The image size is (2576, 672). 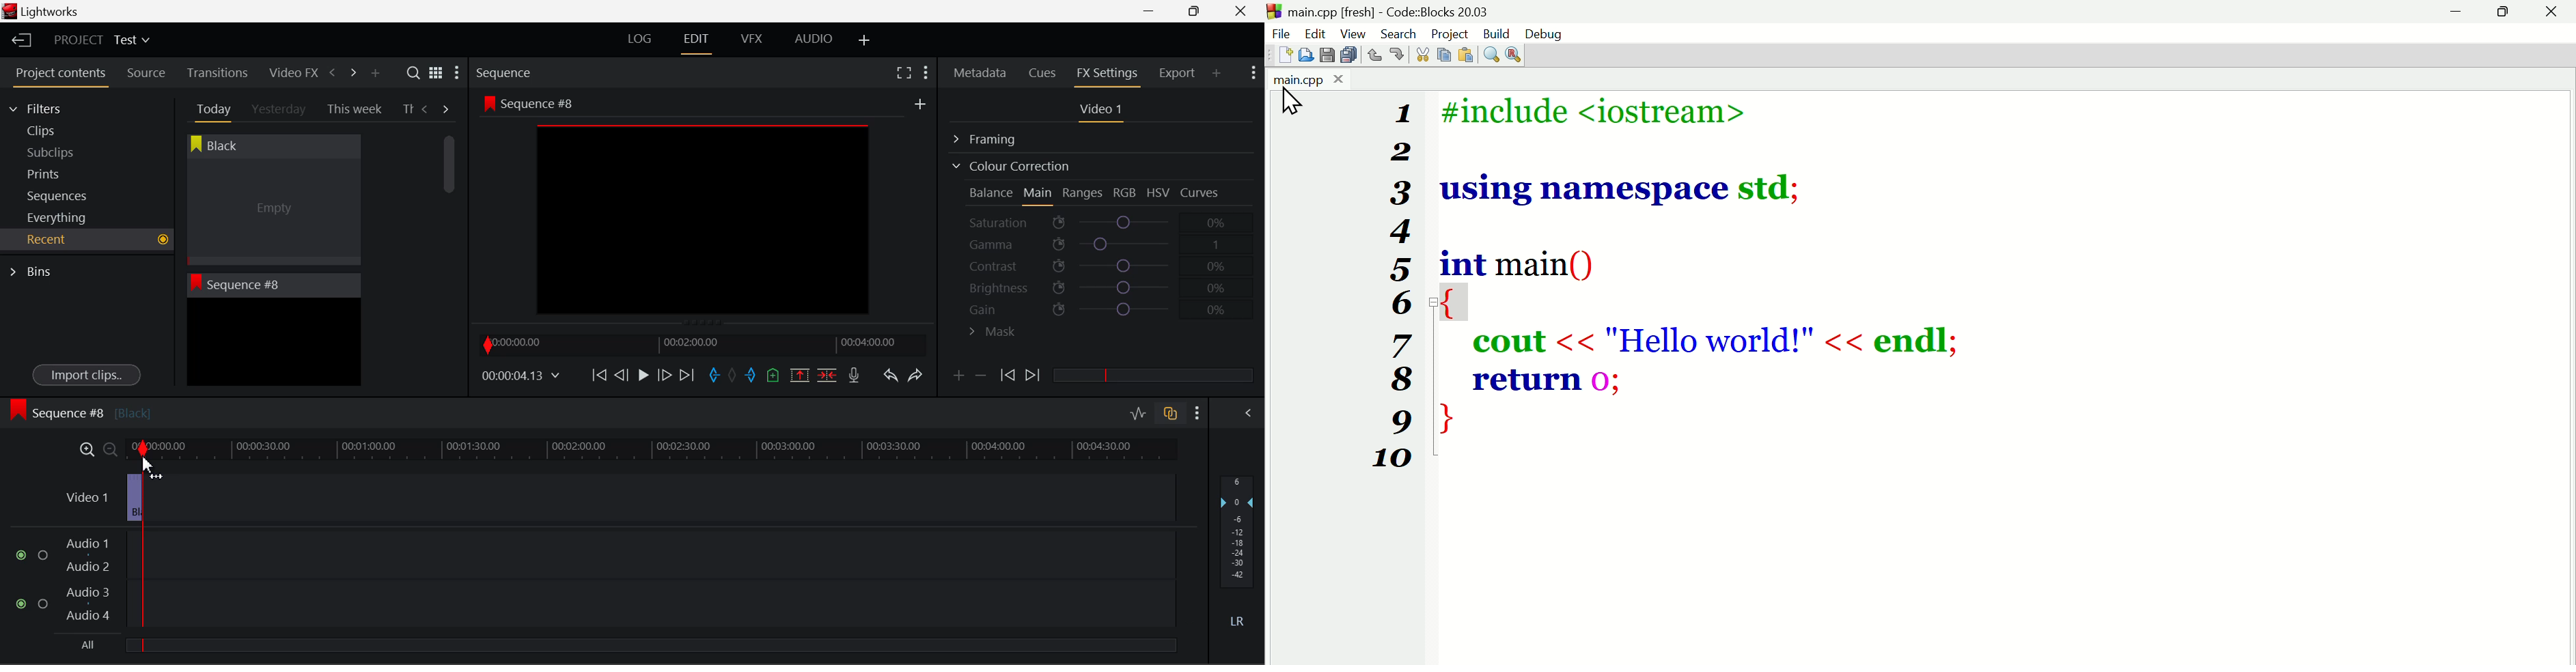 I want to click on Search, so click(x=415, y=73).